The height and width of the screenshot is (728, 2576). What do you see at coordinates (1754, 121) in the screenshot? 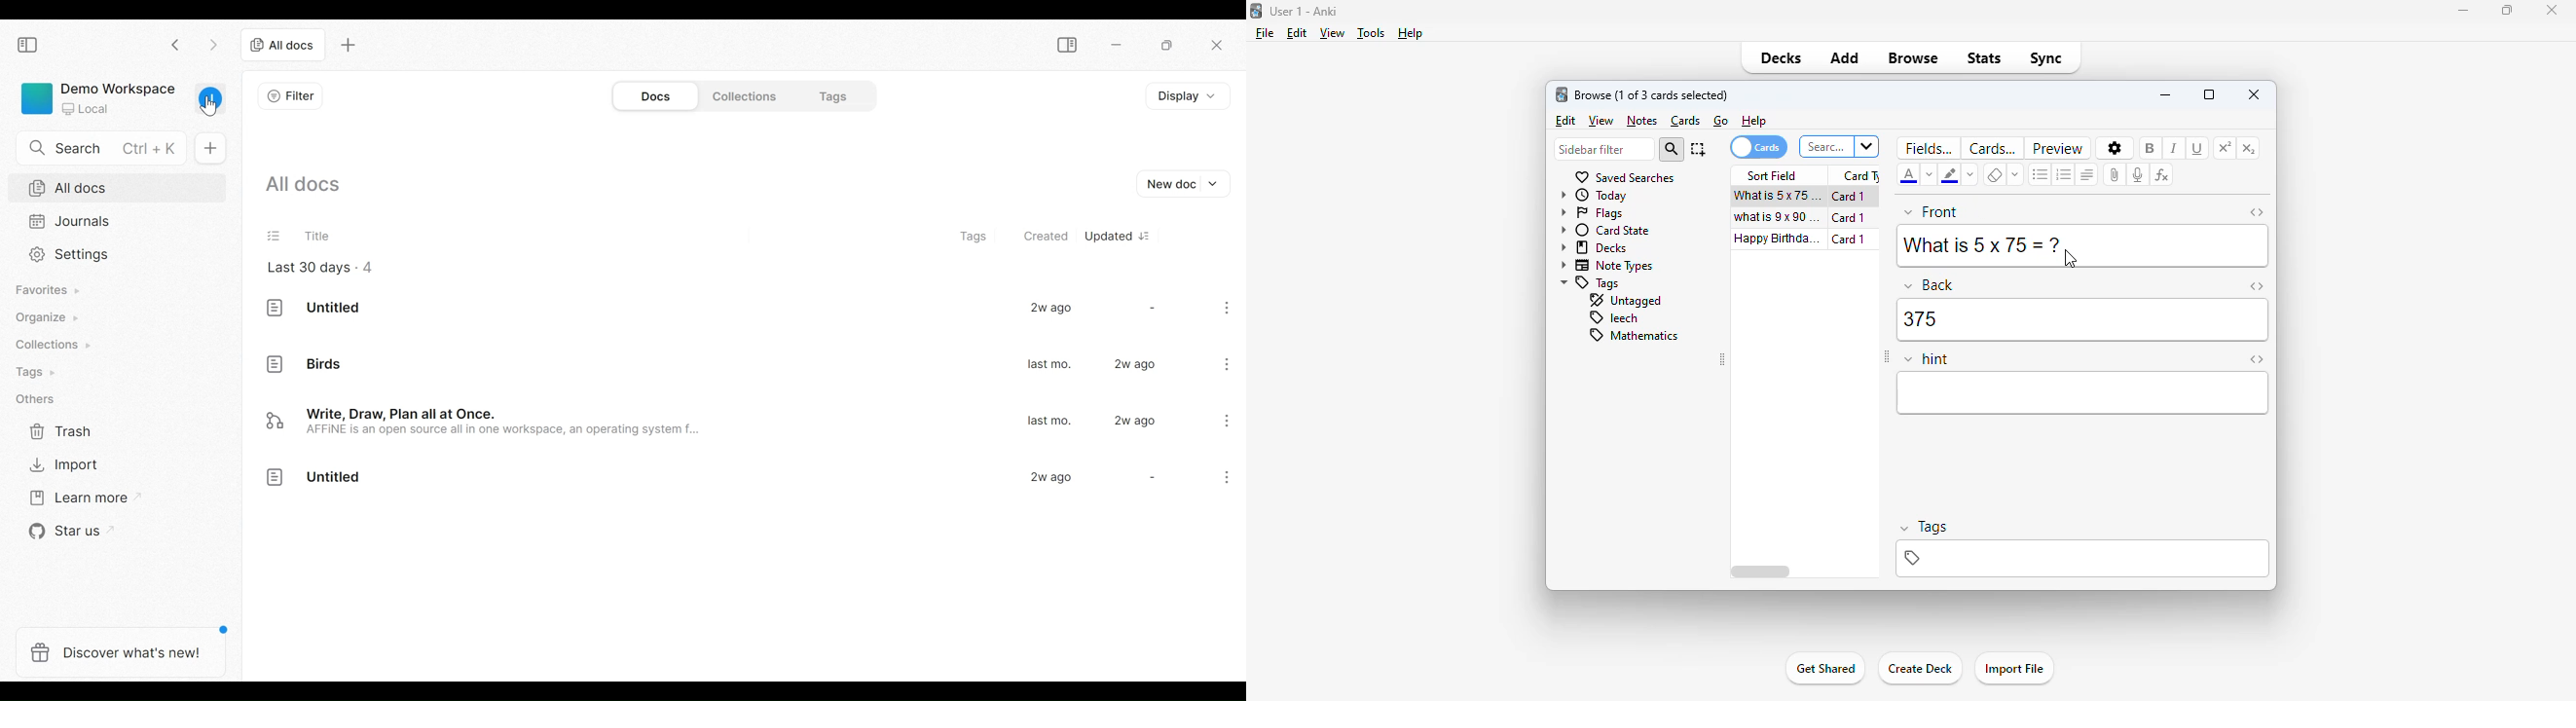
I see `help` at bounding box center [1754, 121].